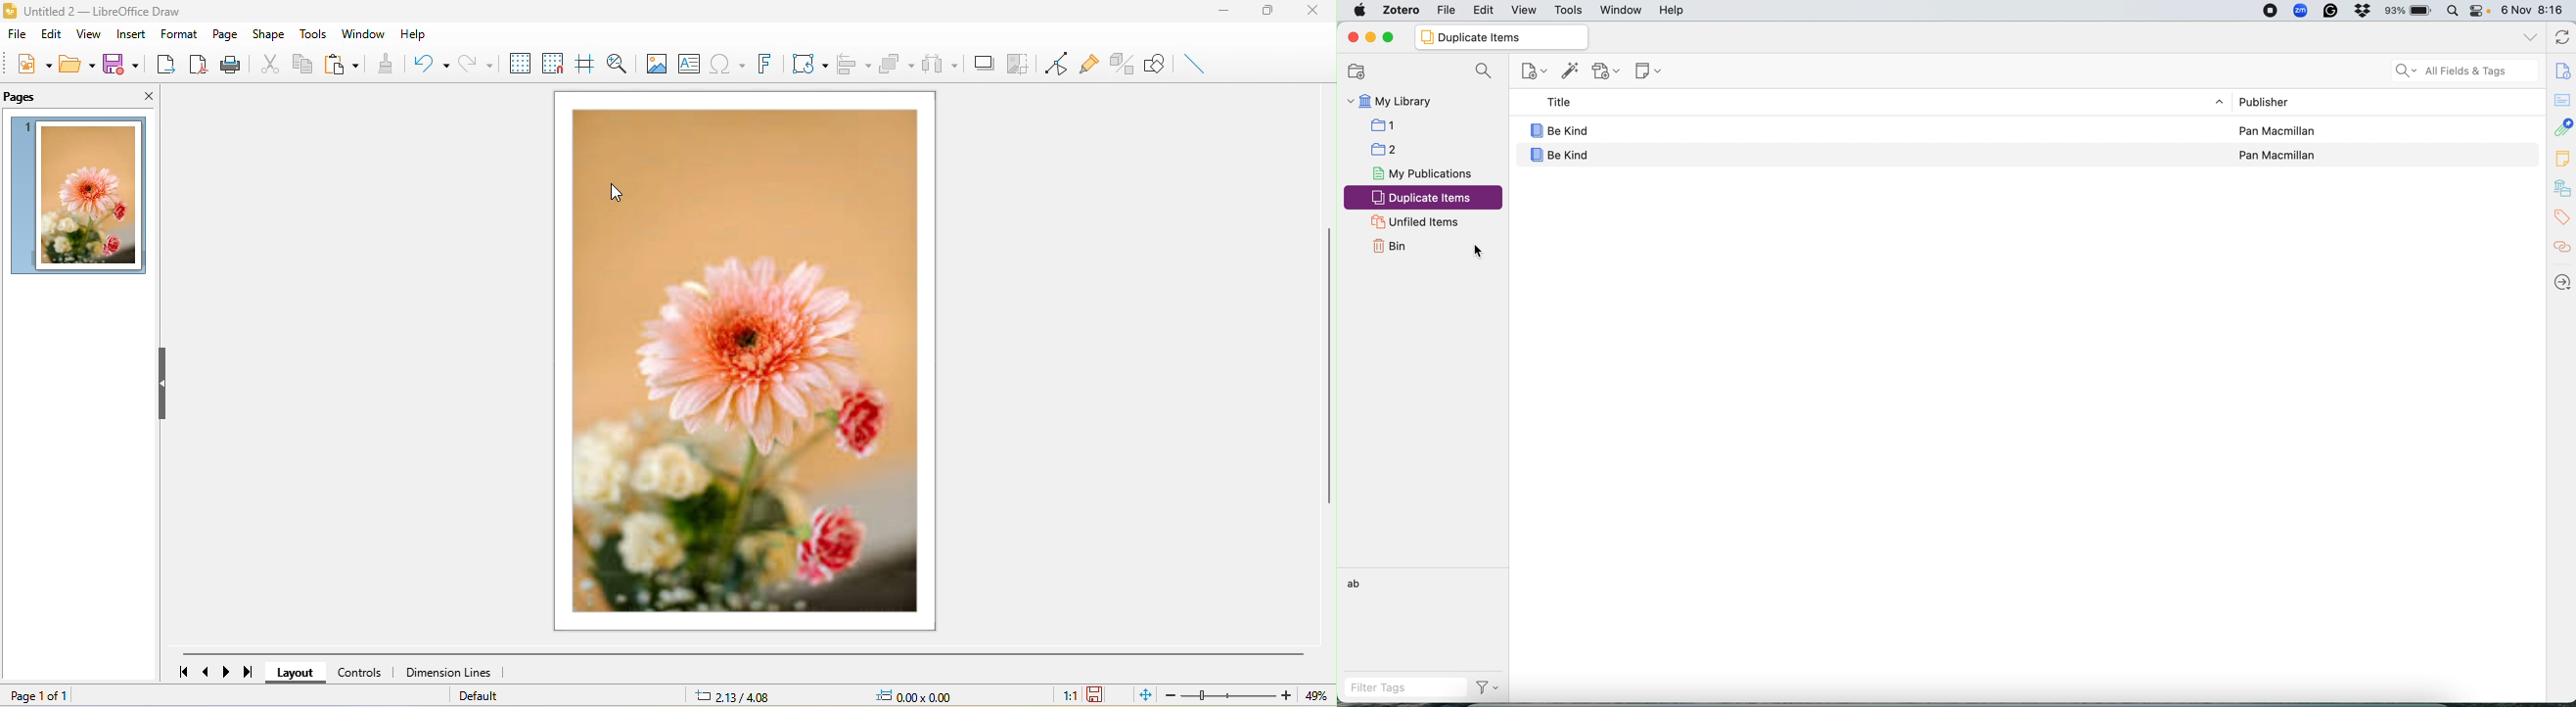 This screenshot has height=728, width=2576. I want to click on 2.13/4.08, so click(737, 696).